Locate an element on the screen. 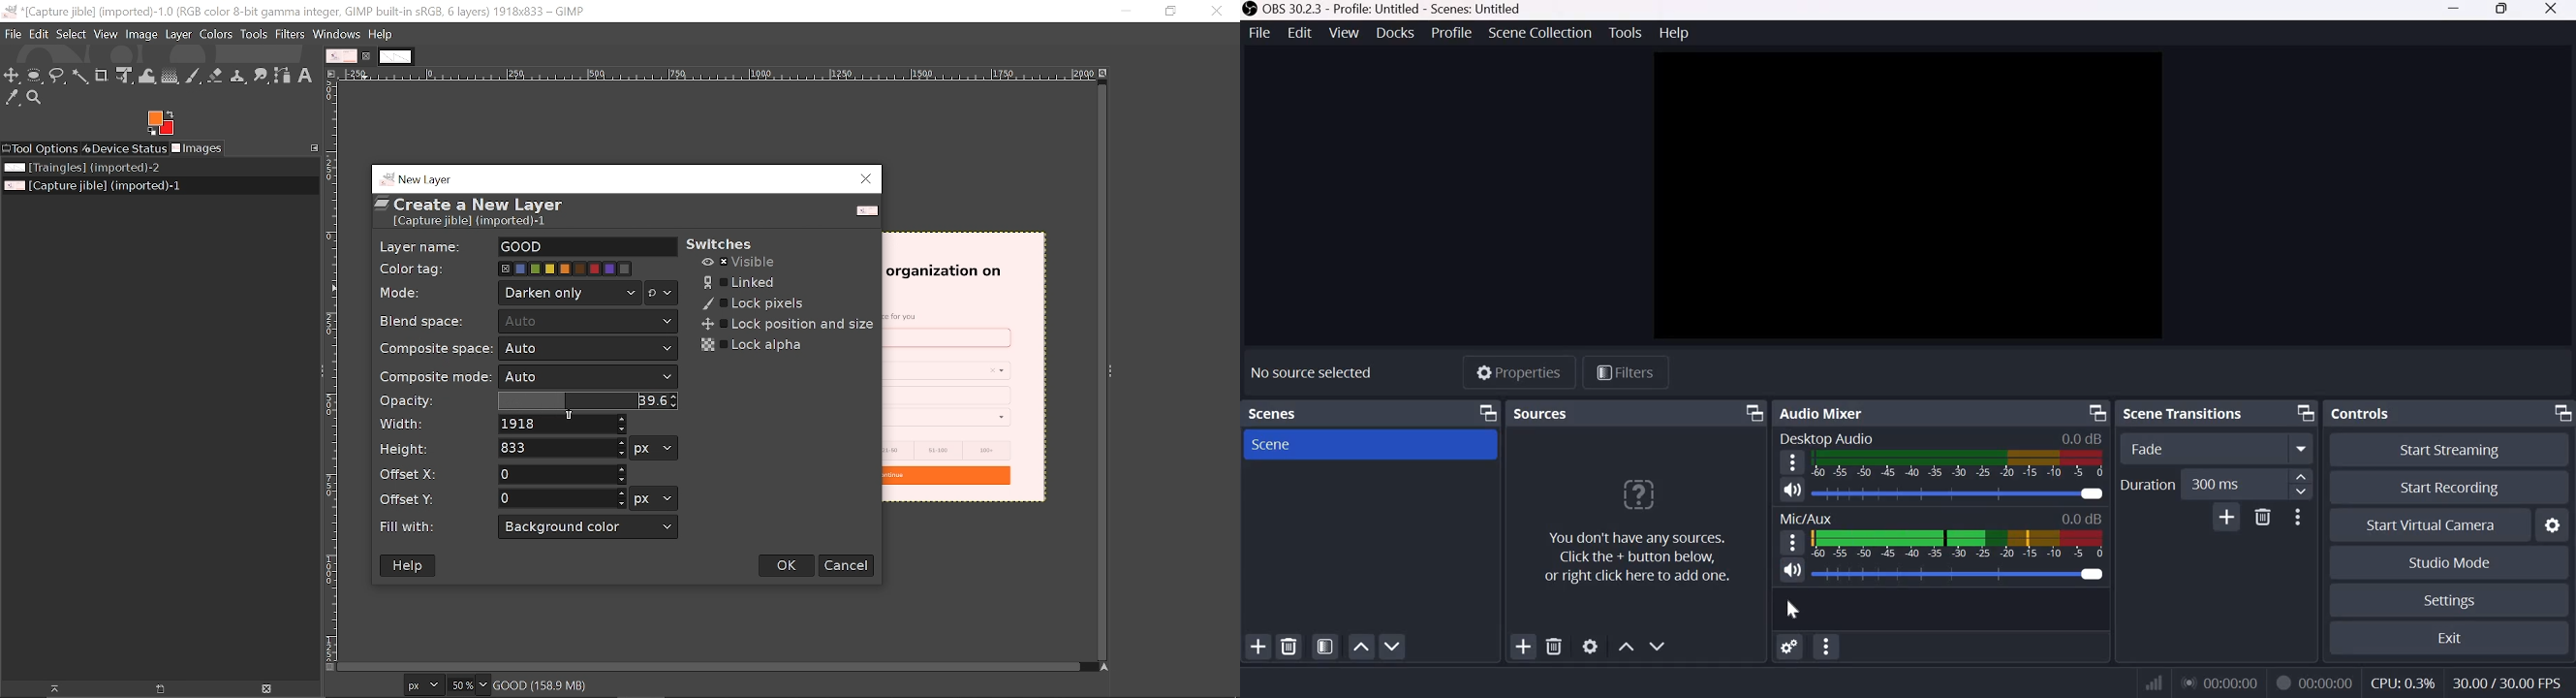 The image size is (2576, 700). canvas is located at coordinates (1913, 194).